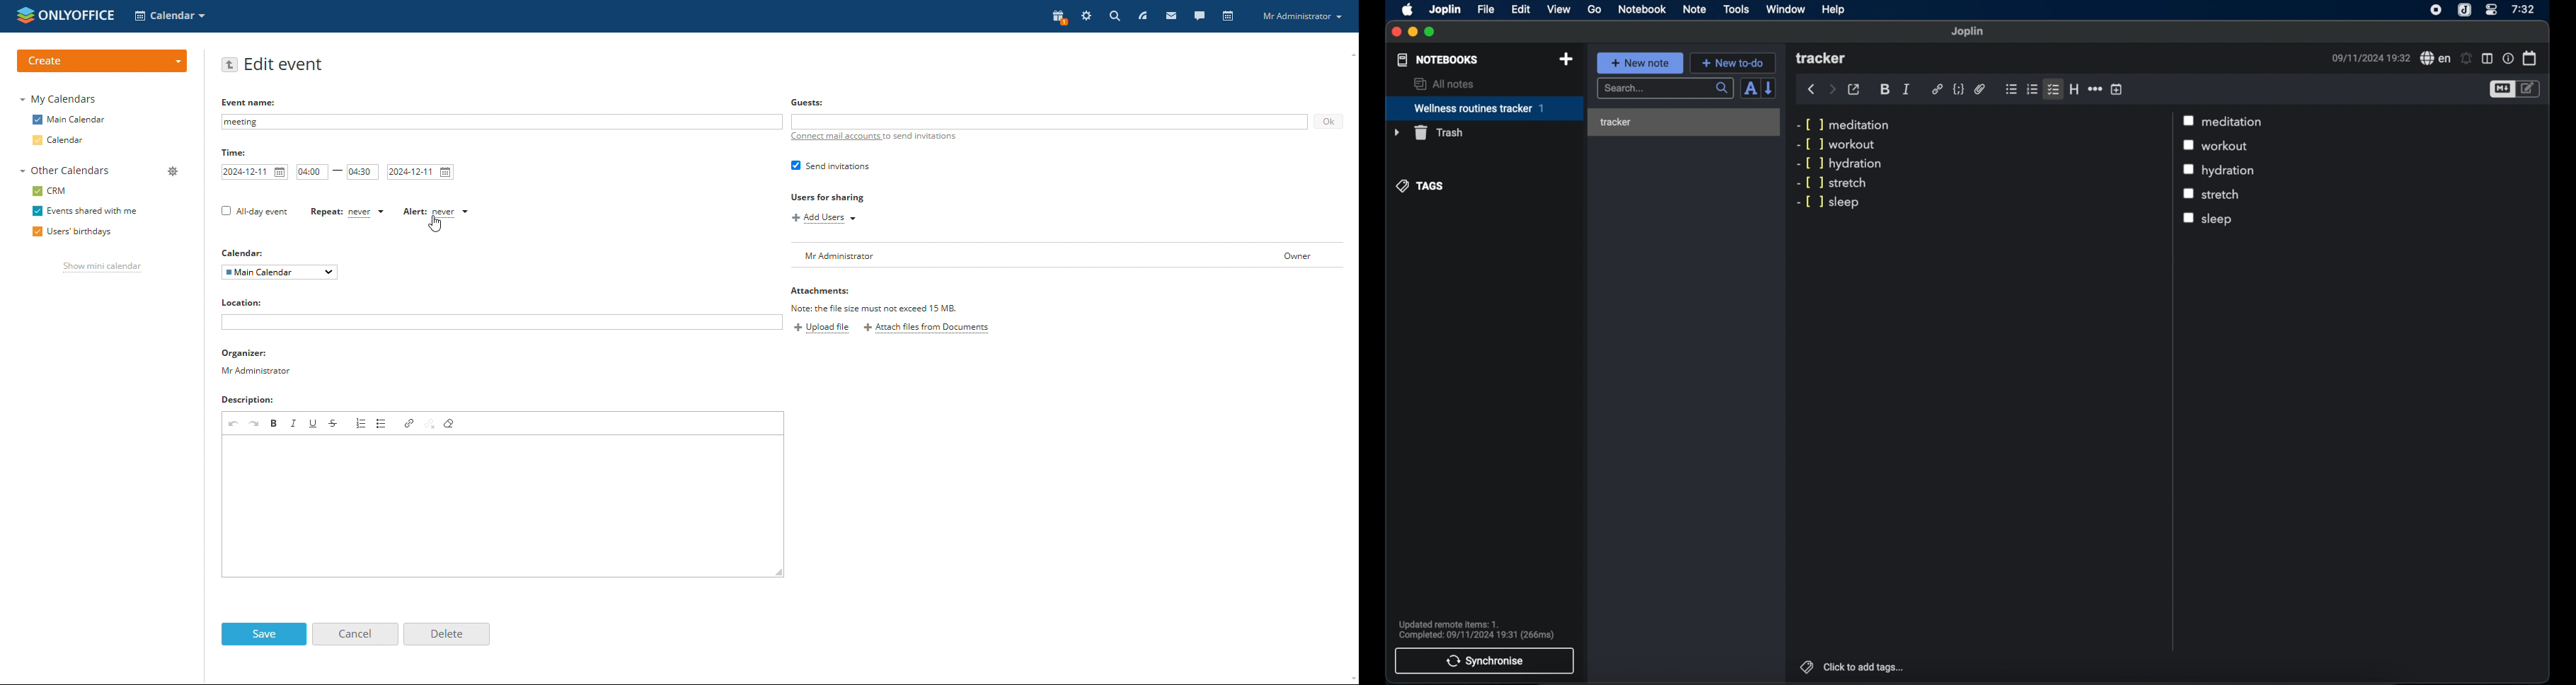  I want to click on tags, so click(1420, 186).